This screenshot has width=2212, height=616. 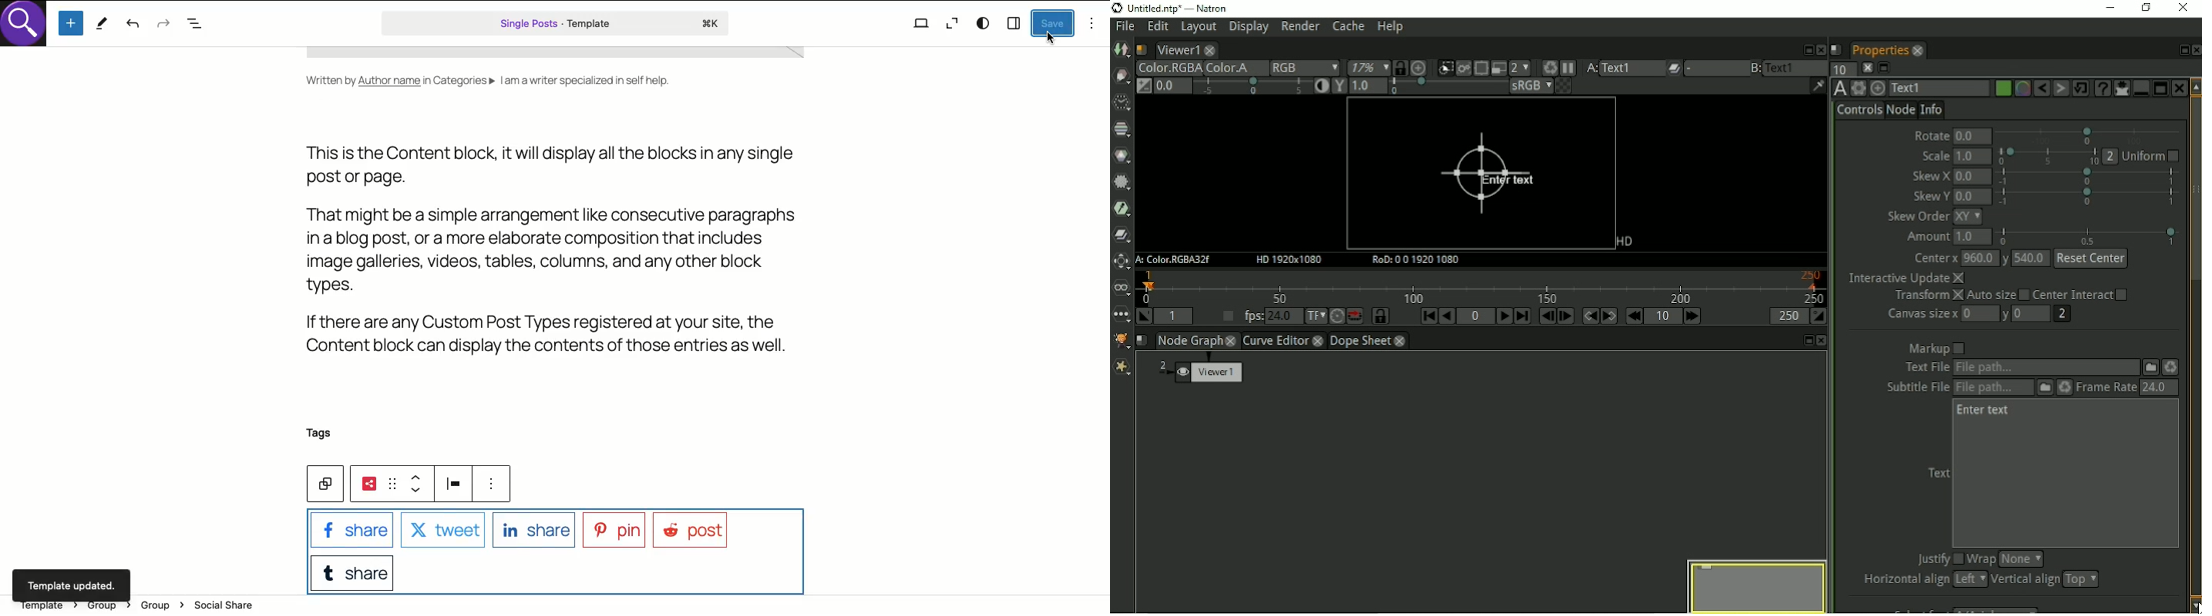 I want to click on Template > Group > Group > Social Share, so click(x=142, y=607).